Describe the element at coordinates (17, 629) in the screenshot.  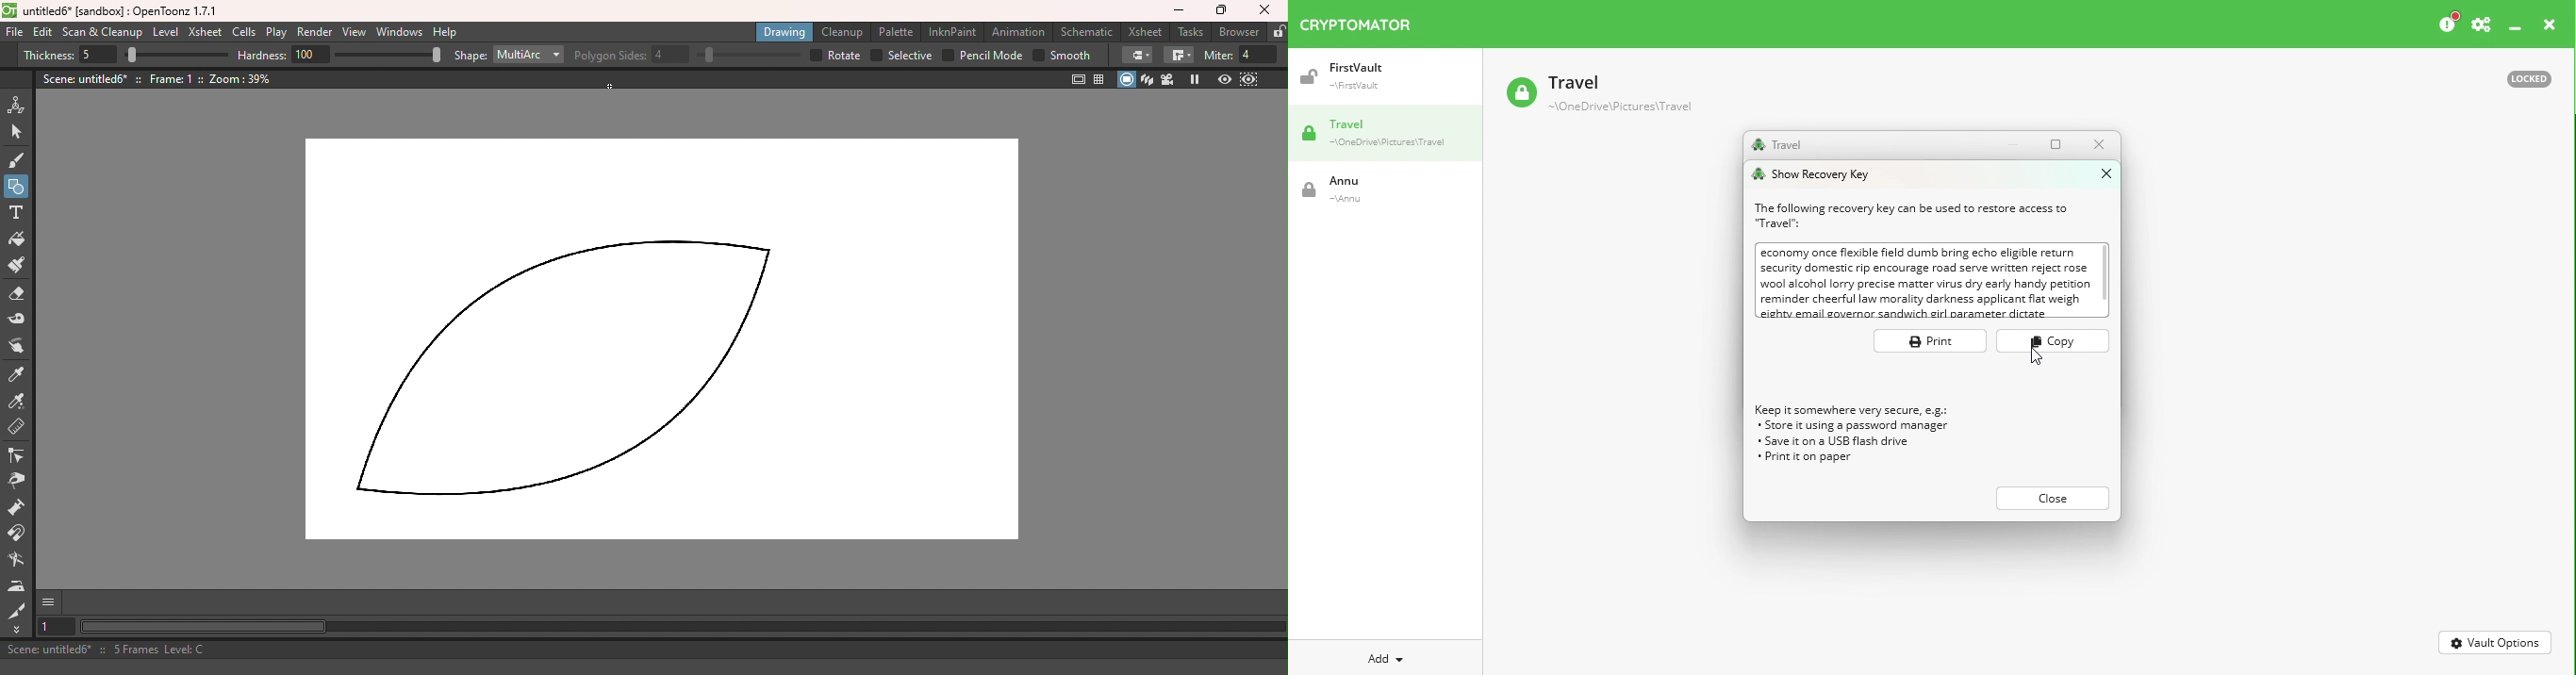
I see `More tools` at that location.